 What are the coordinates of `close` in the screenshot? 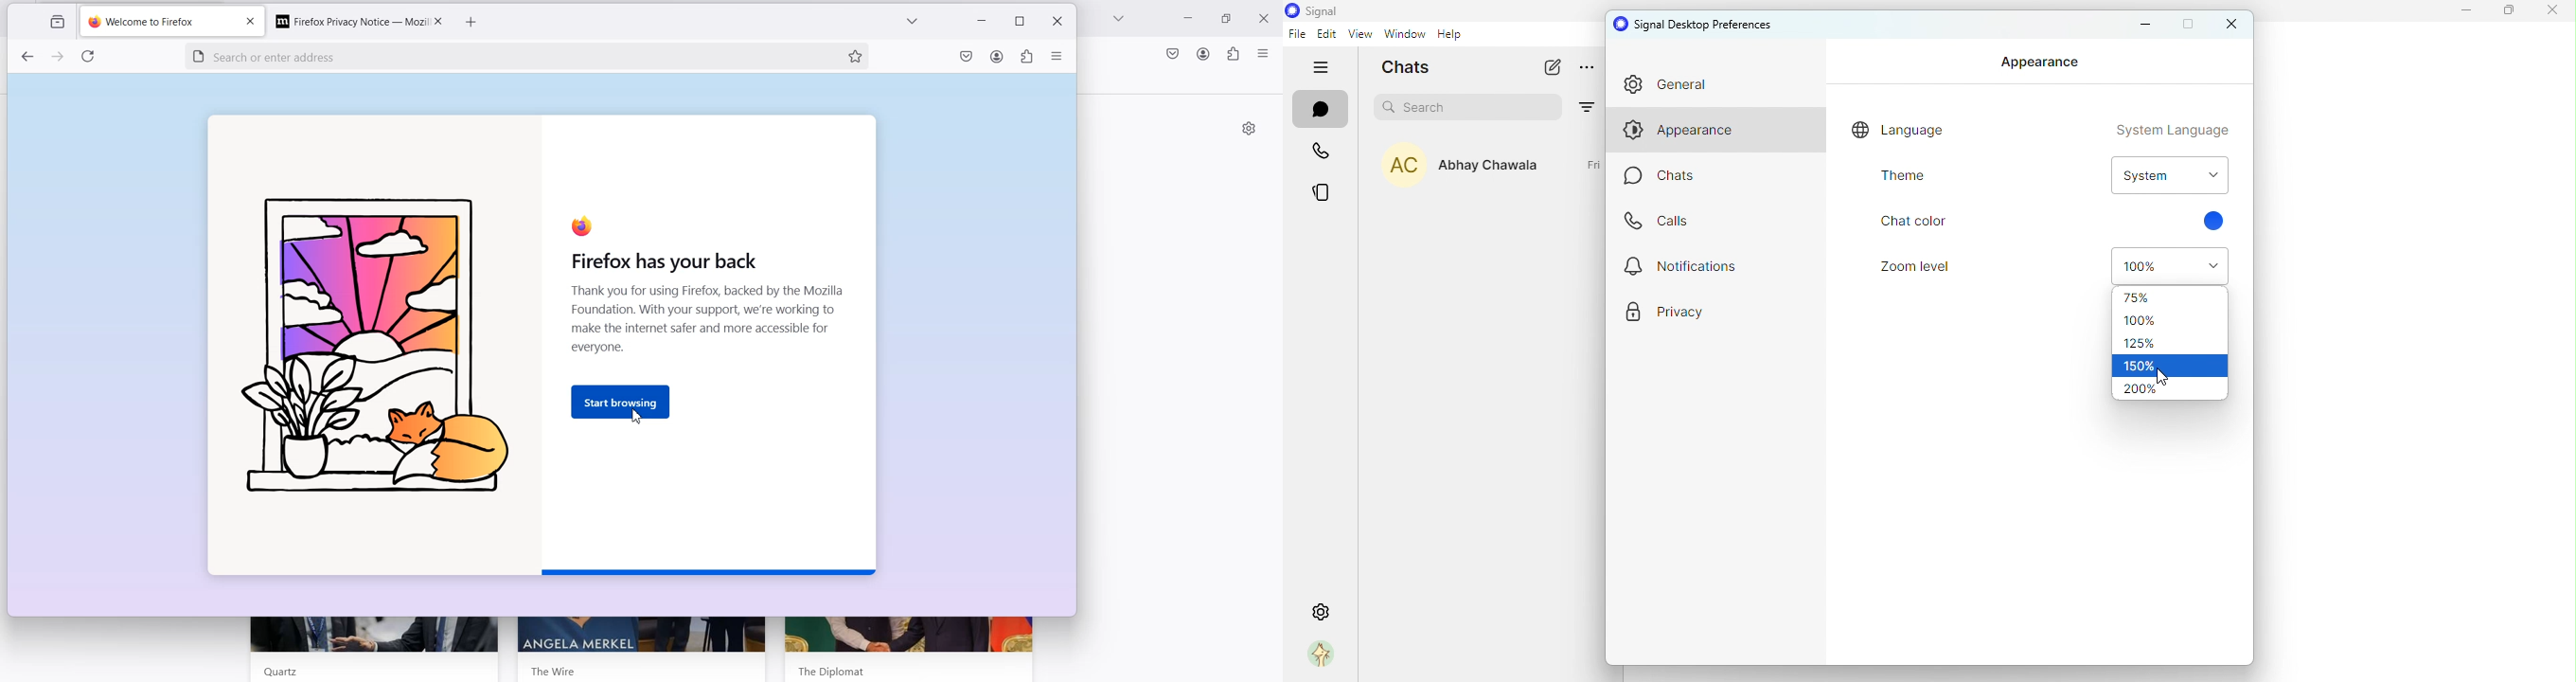 It's located at (2556, 13).